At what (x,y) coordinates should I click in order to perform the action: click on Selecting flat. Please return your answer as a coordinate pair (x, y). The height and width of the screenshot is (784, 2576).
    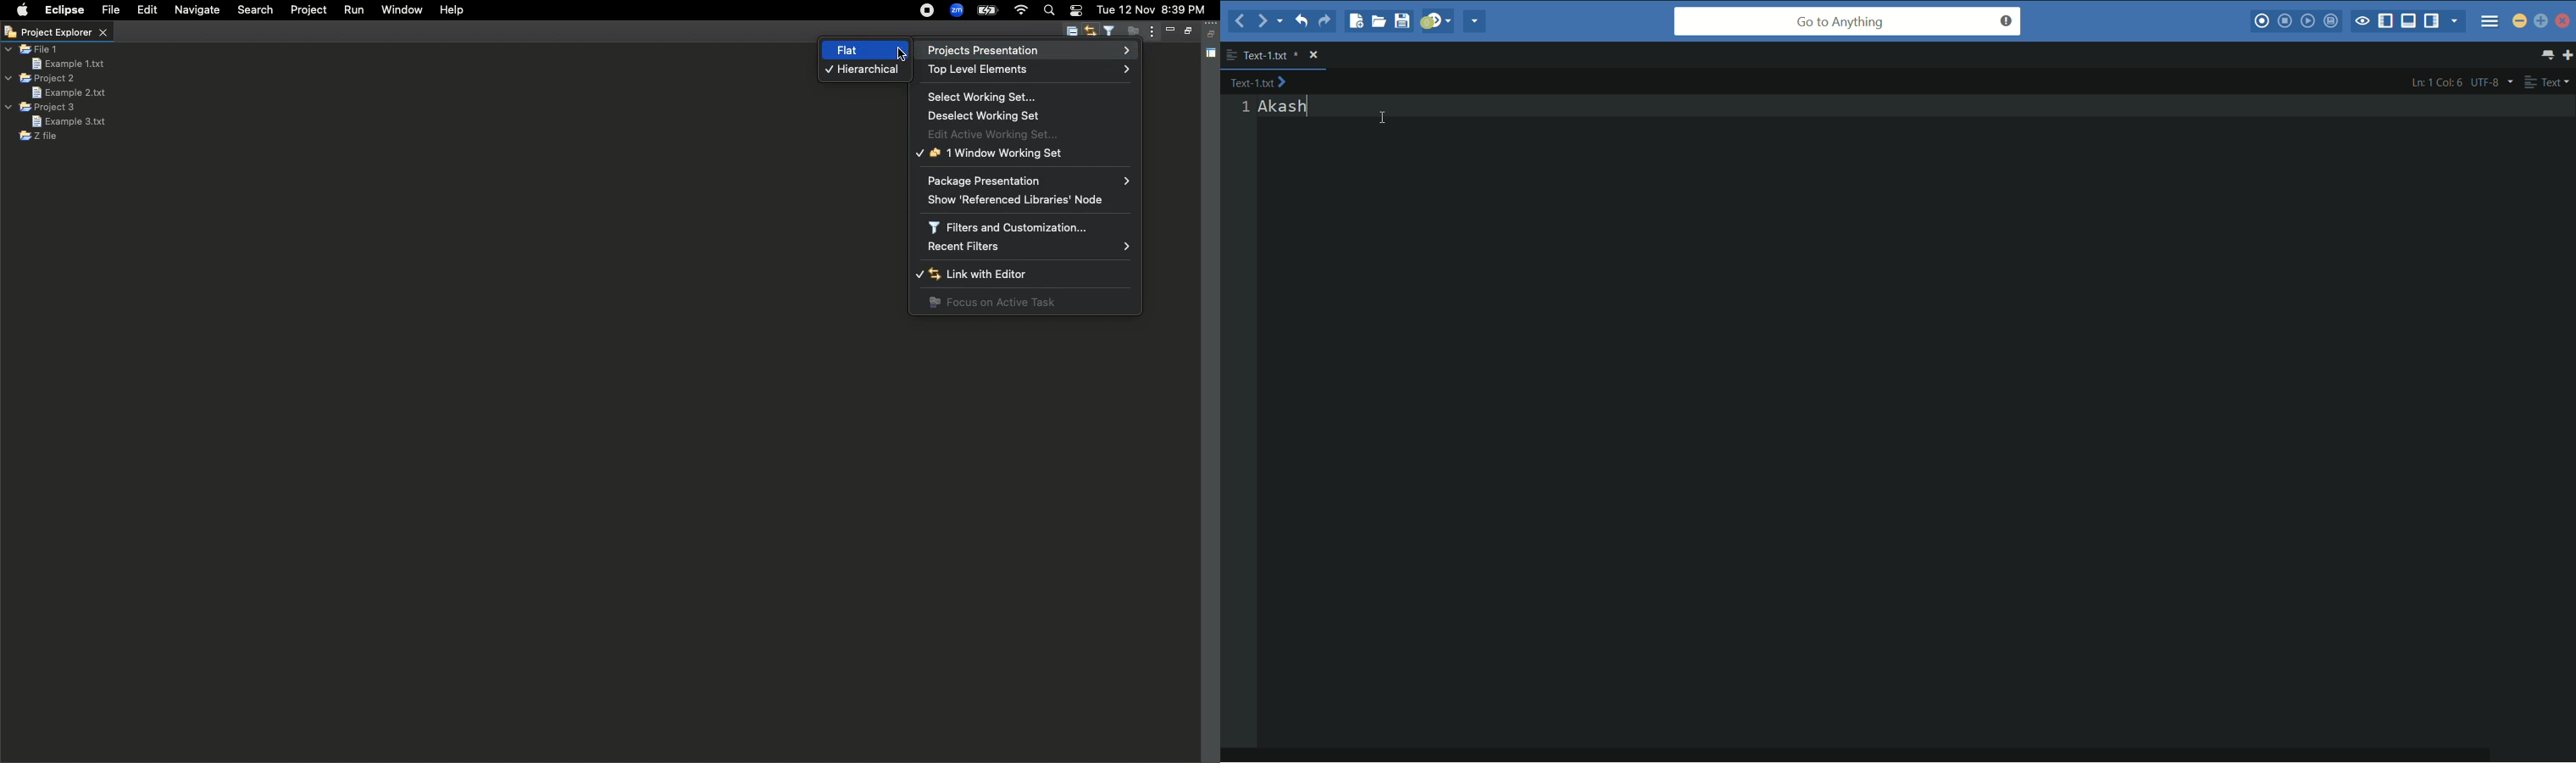
    Looking at the image, I should click on (899, 52).